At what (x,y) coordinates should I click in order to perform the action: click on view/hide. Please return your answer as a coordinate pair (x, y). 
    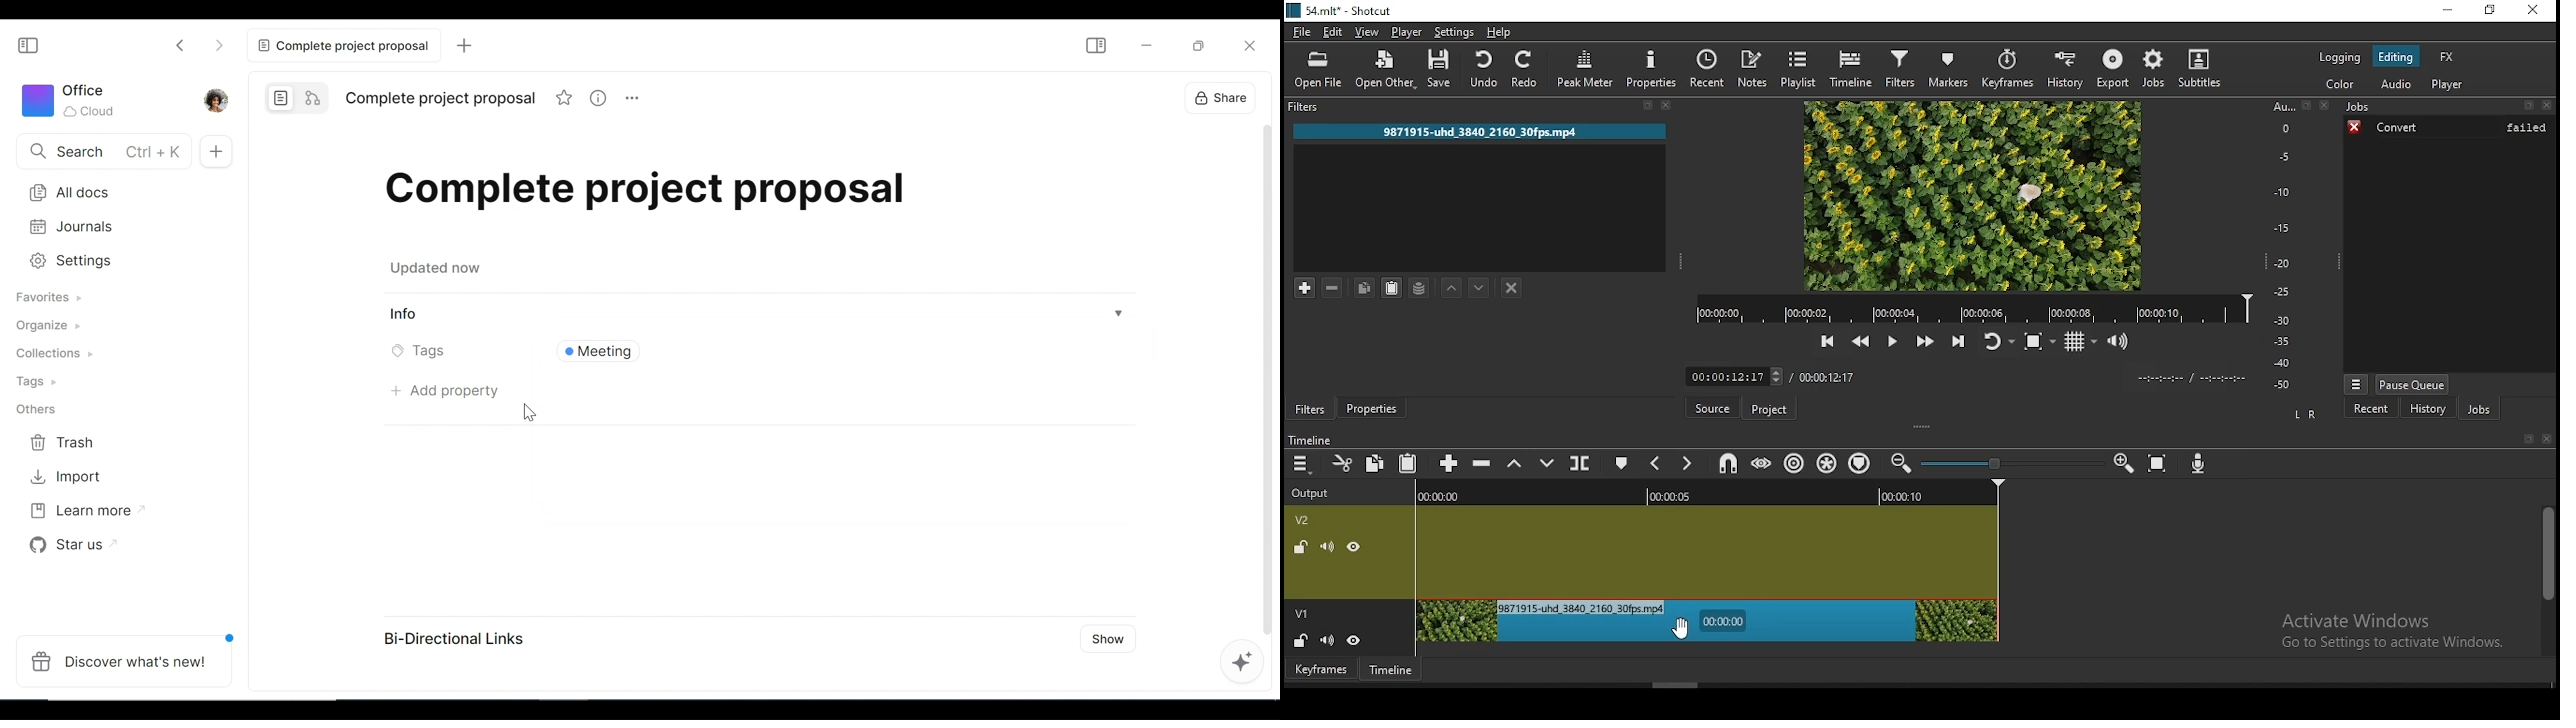
    Looking at the image, I should click on (1353, 548).